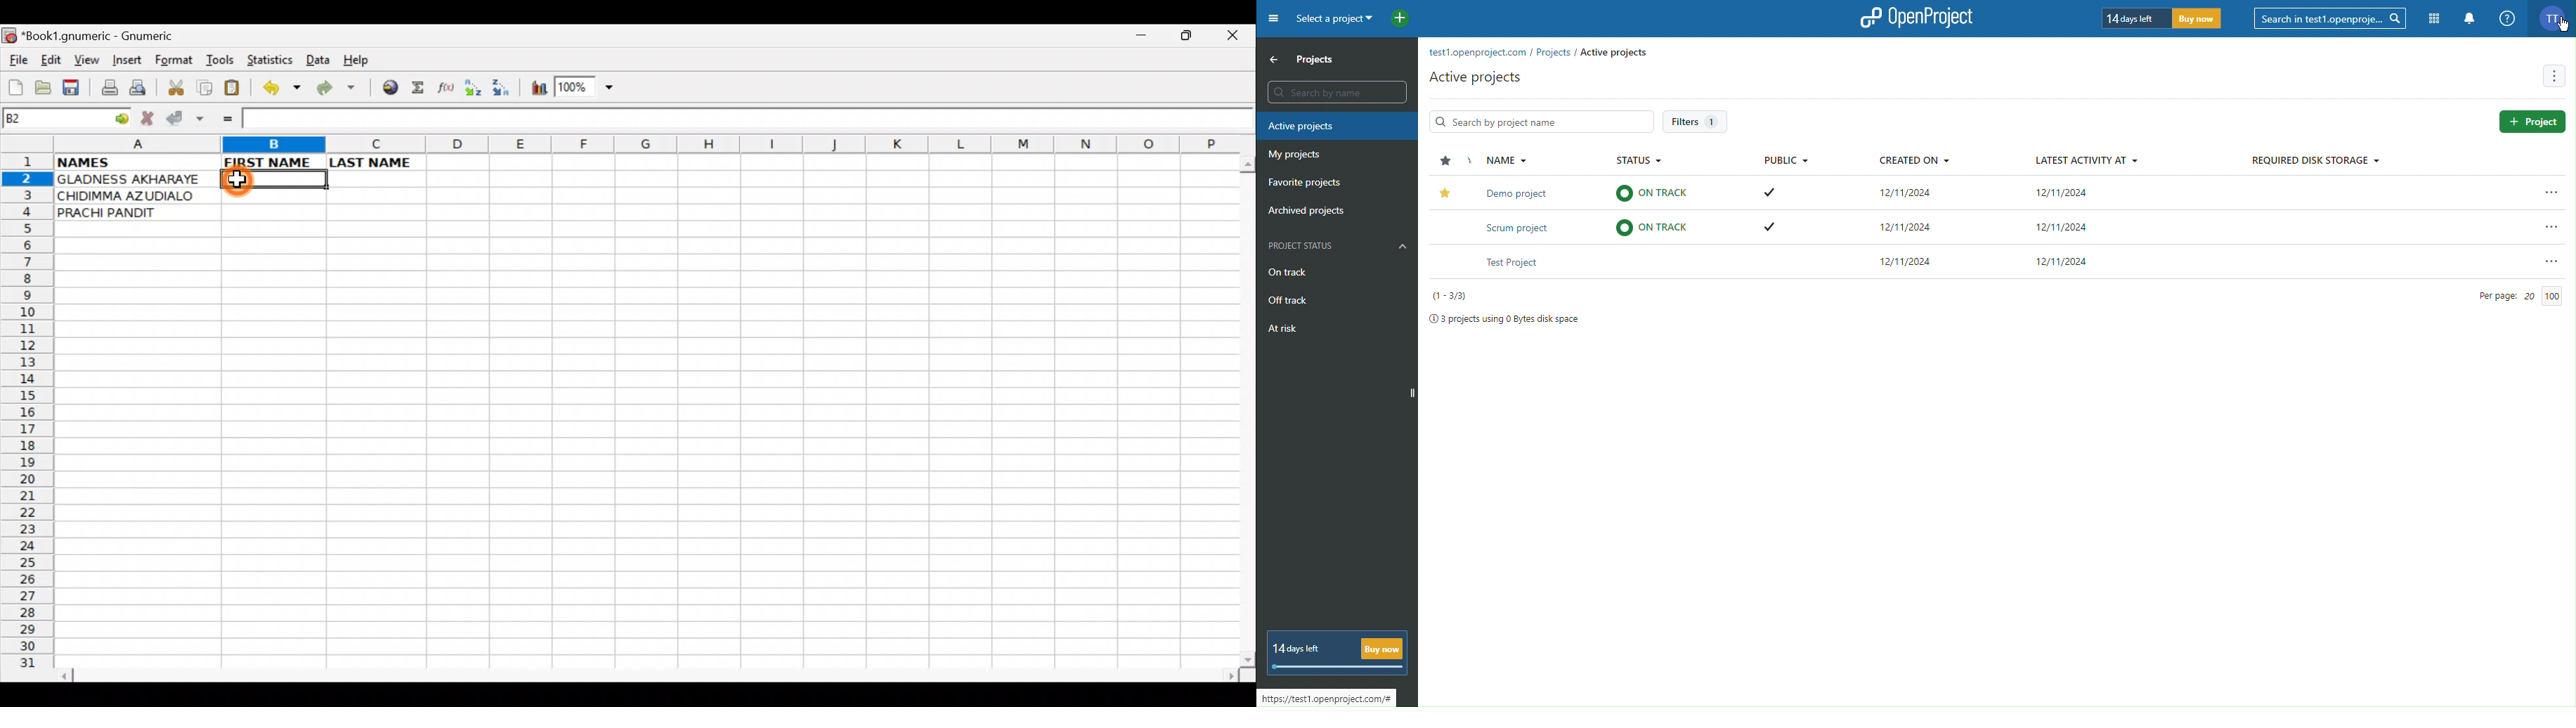 The width and height of the screenshot is (2576, 728). Describe the element at coordinates (2513, 296) in the screenshot. I see `Per Page` at that location.